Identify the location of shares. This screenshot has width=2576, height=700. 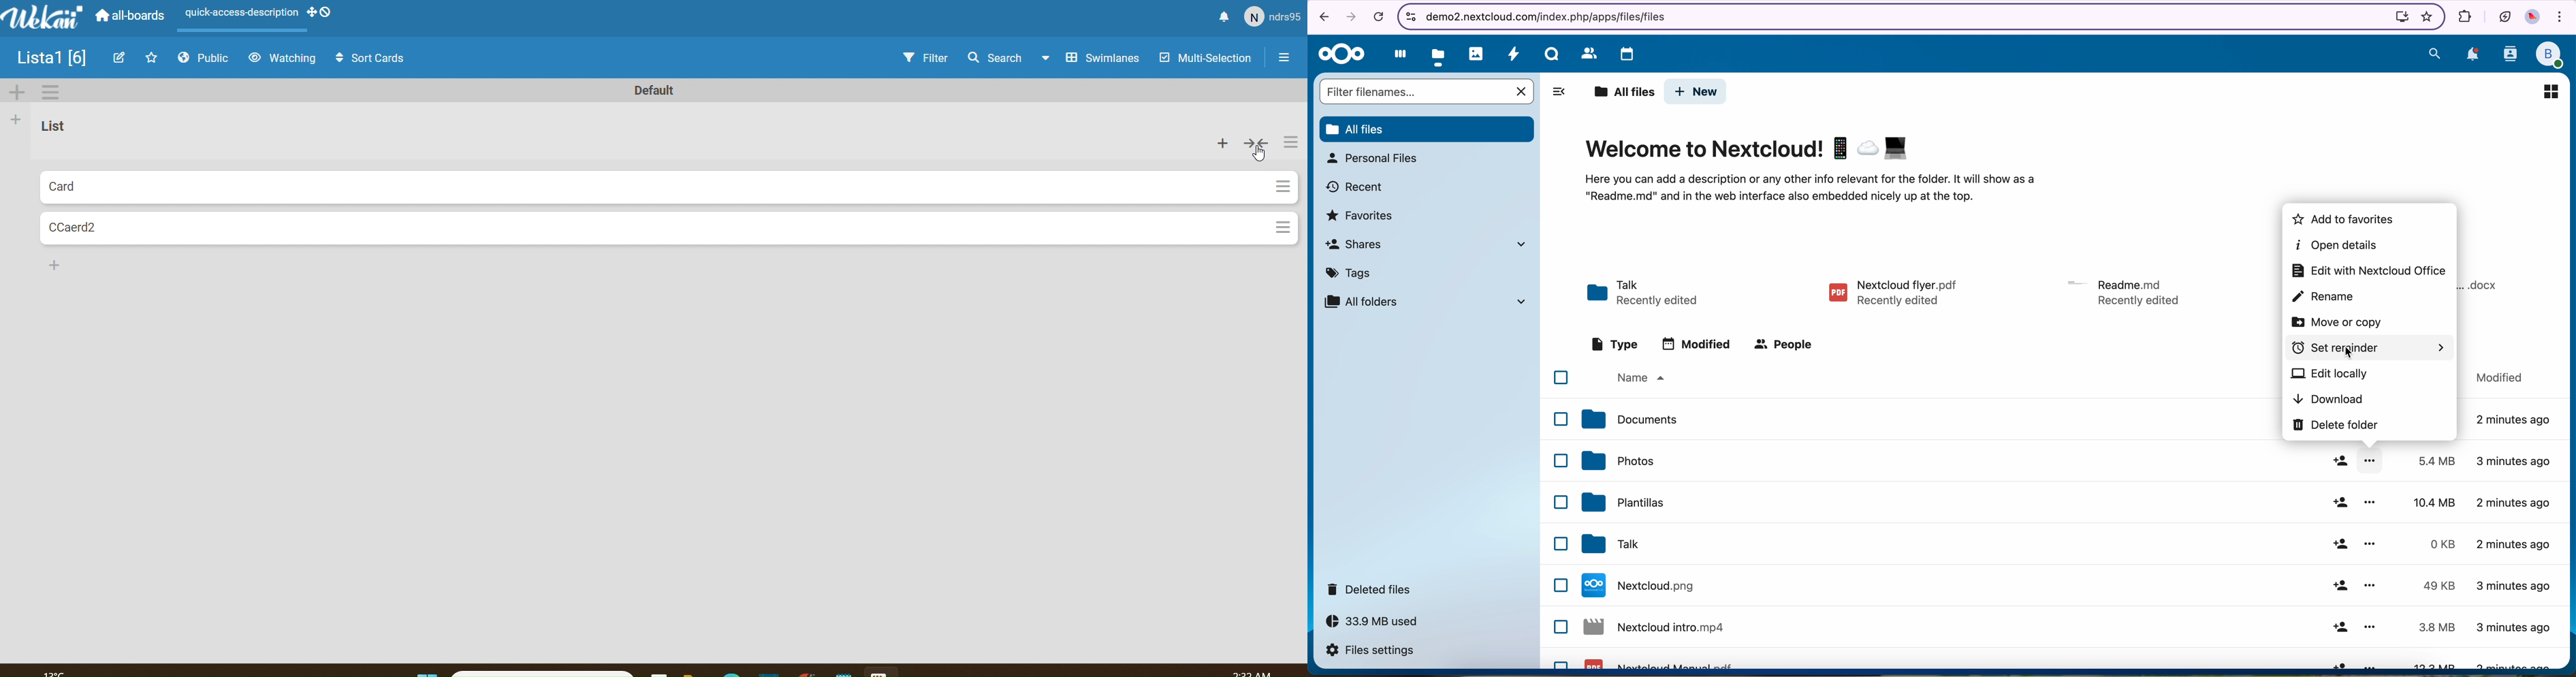
(1431, 246).